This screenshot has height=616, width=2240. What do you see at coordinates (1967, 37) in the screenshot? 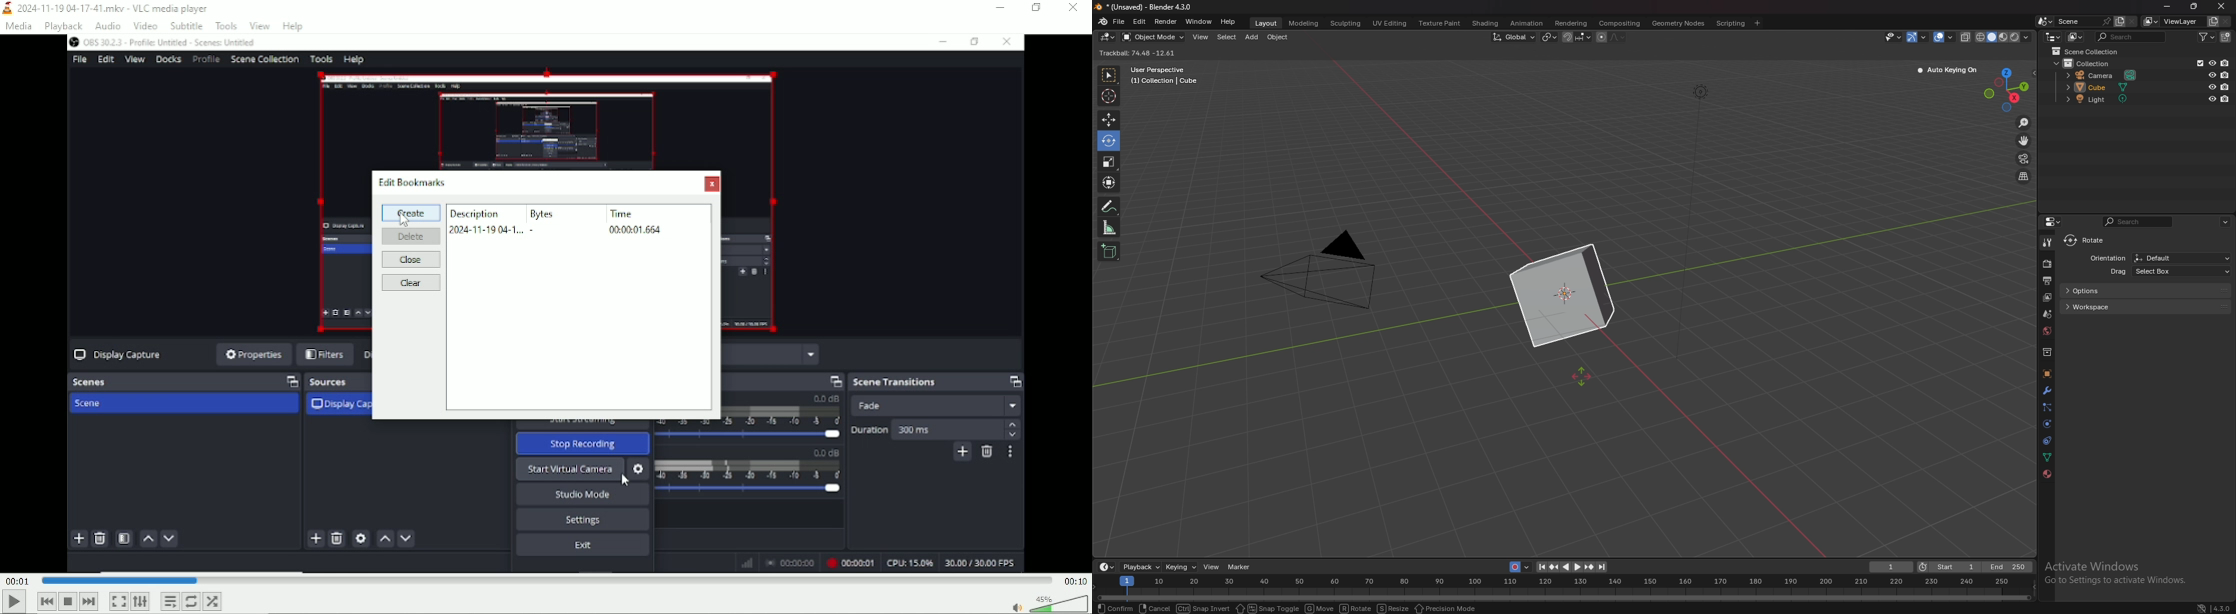
I see `toggle xray` at bounding box center [1967, 37].